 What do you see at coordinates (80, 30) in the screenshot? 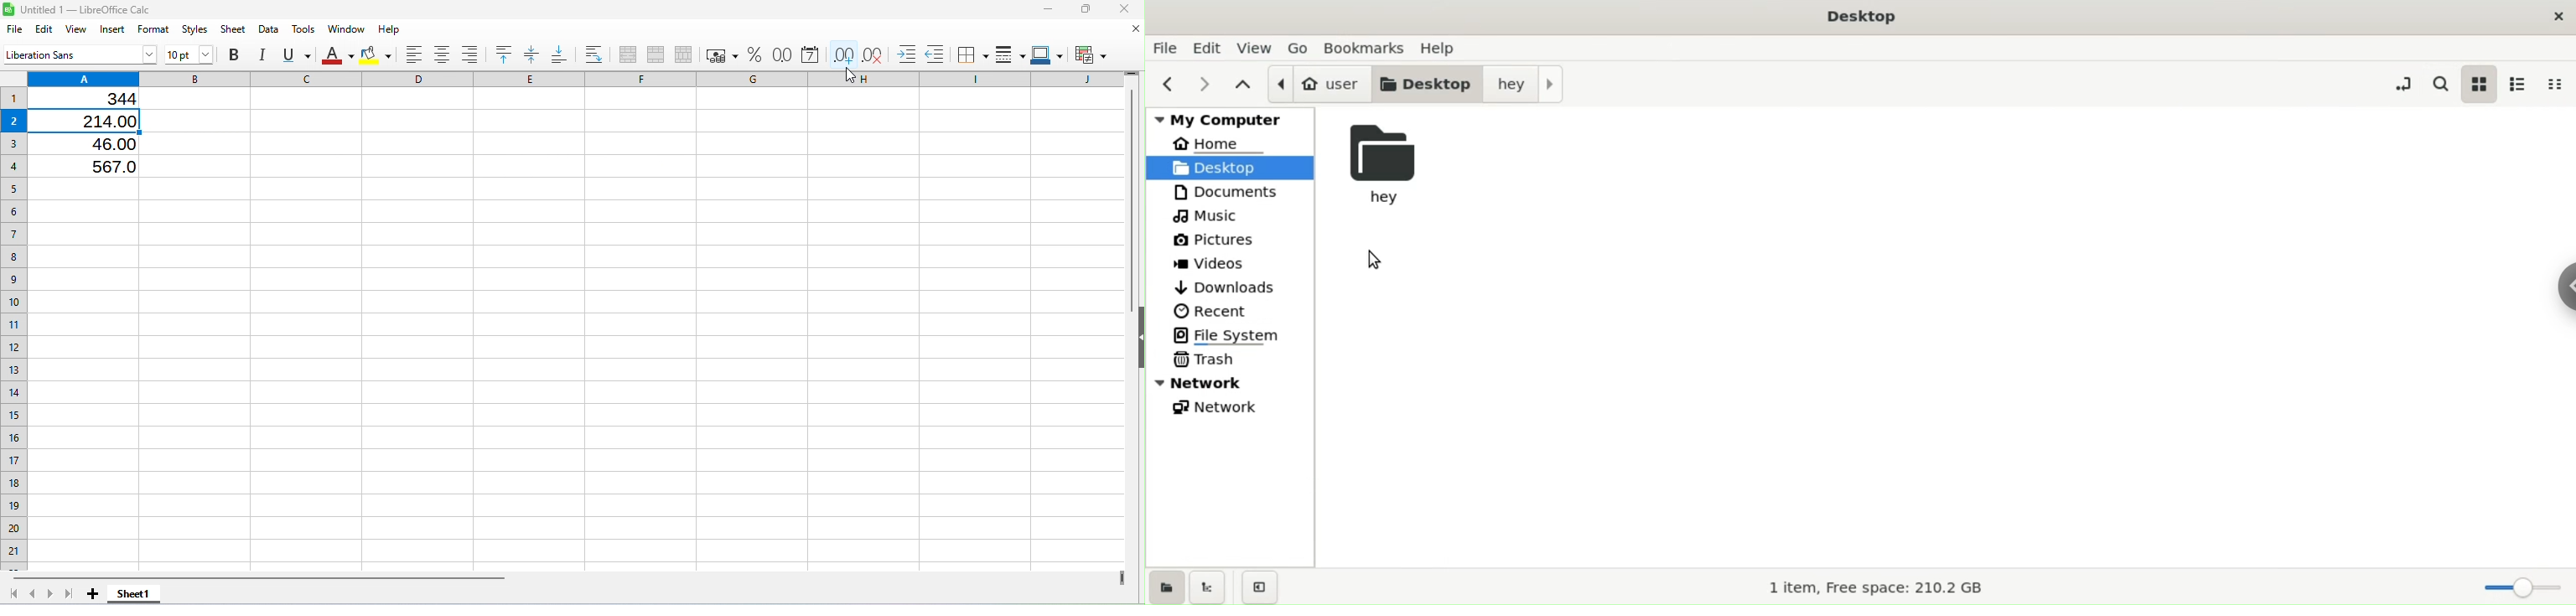
I see `View` at bounding box center [80, 30].